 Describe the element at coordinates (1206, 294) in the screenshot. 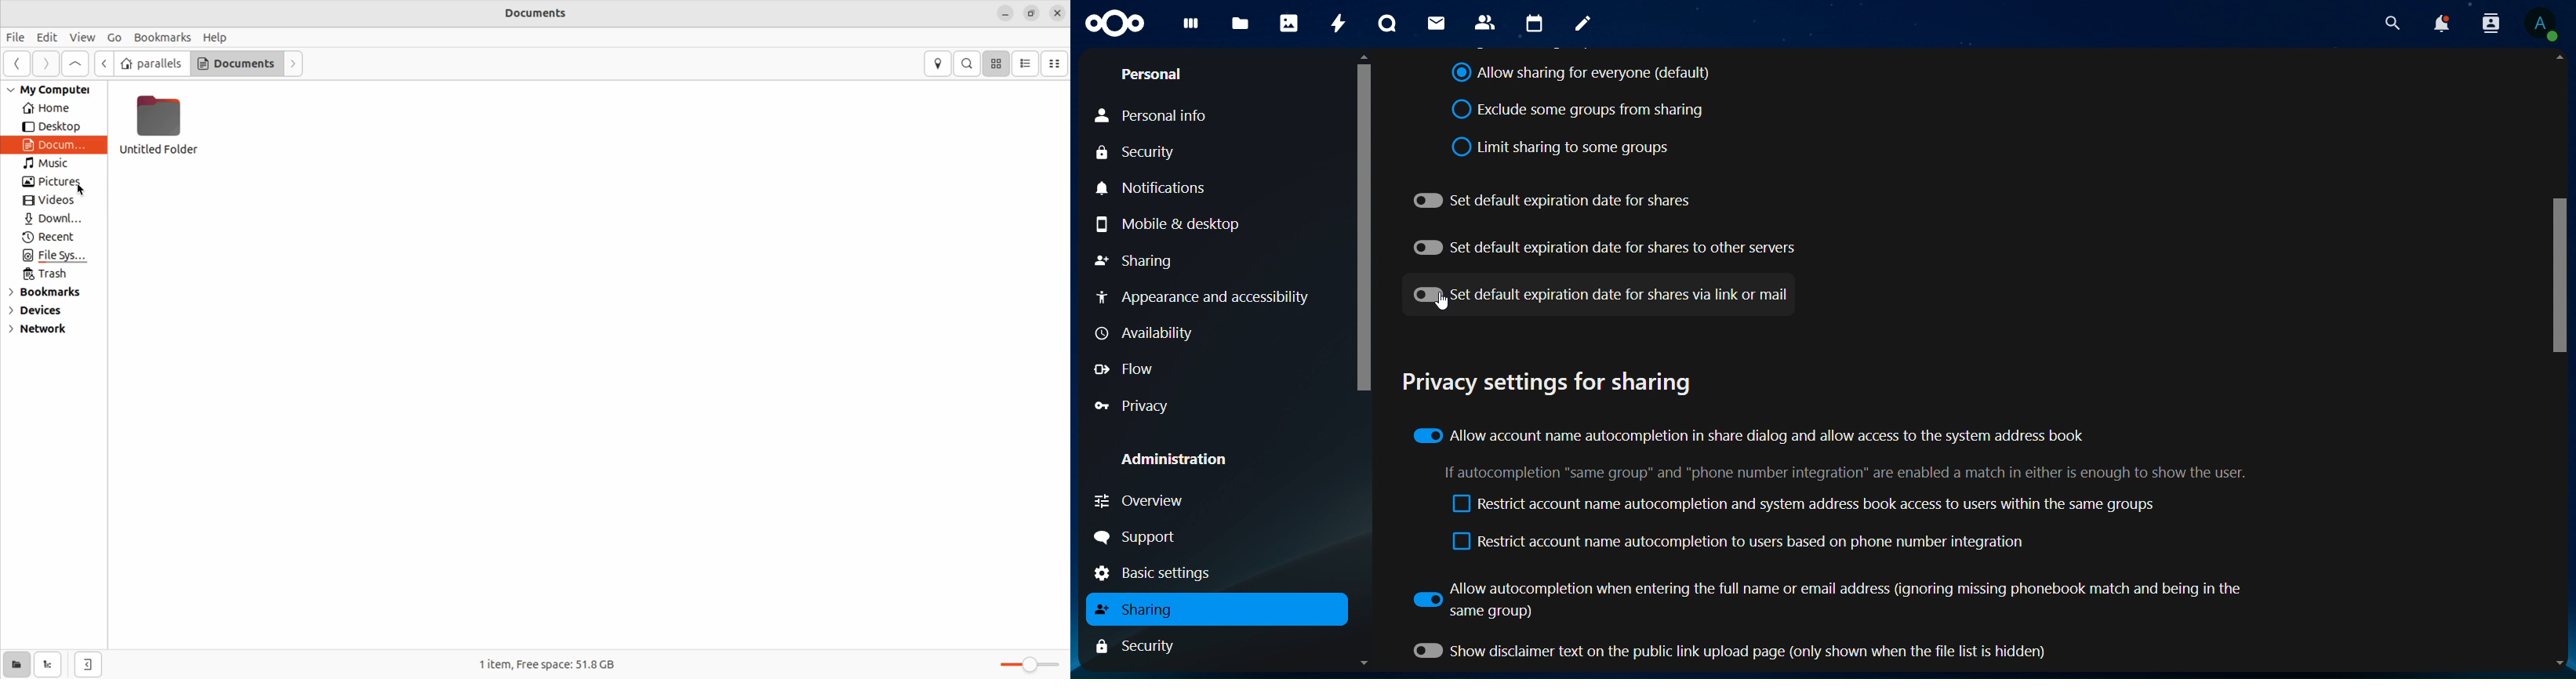

I see `appearance and acessibilty` at that location.